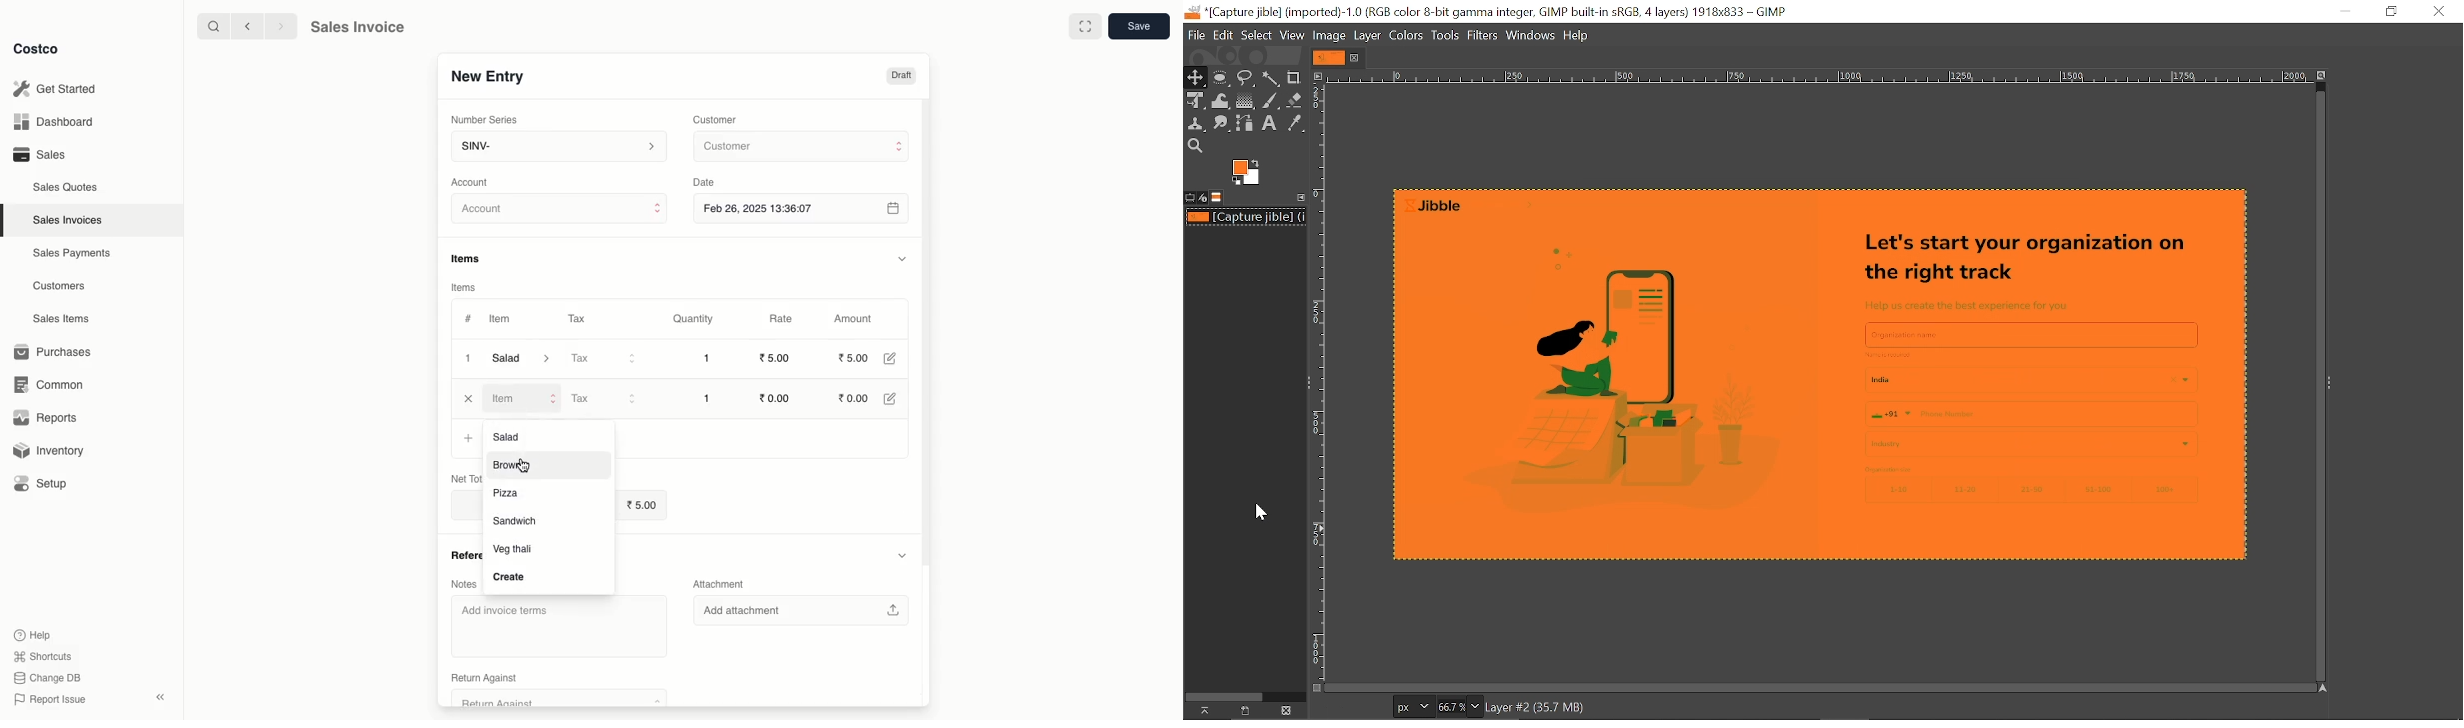 The image size is (2464, 728). I want to click on Sales Invoice, so click(358, 29).